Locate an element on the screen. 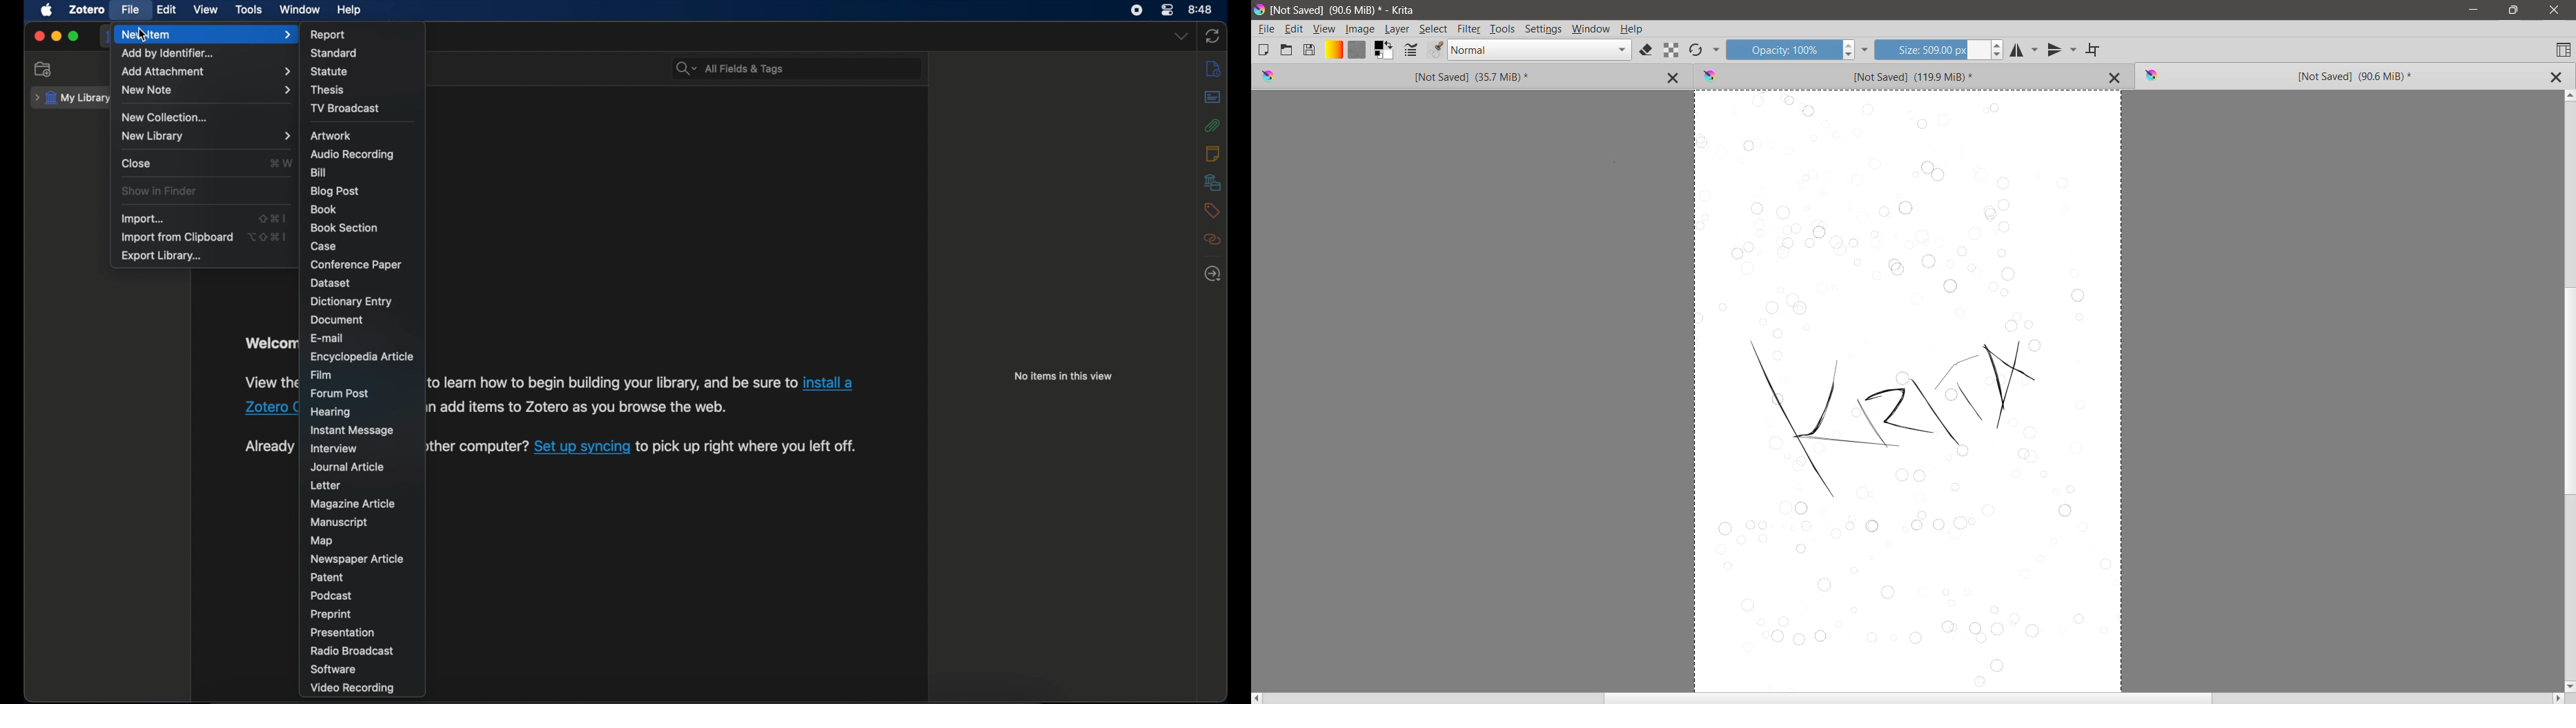 The width and height of the screenshot is (2576, 728). notes is located at coordinates (1212, 153).